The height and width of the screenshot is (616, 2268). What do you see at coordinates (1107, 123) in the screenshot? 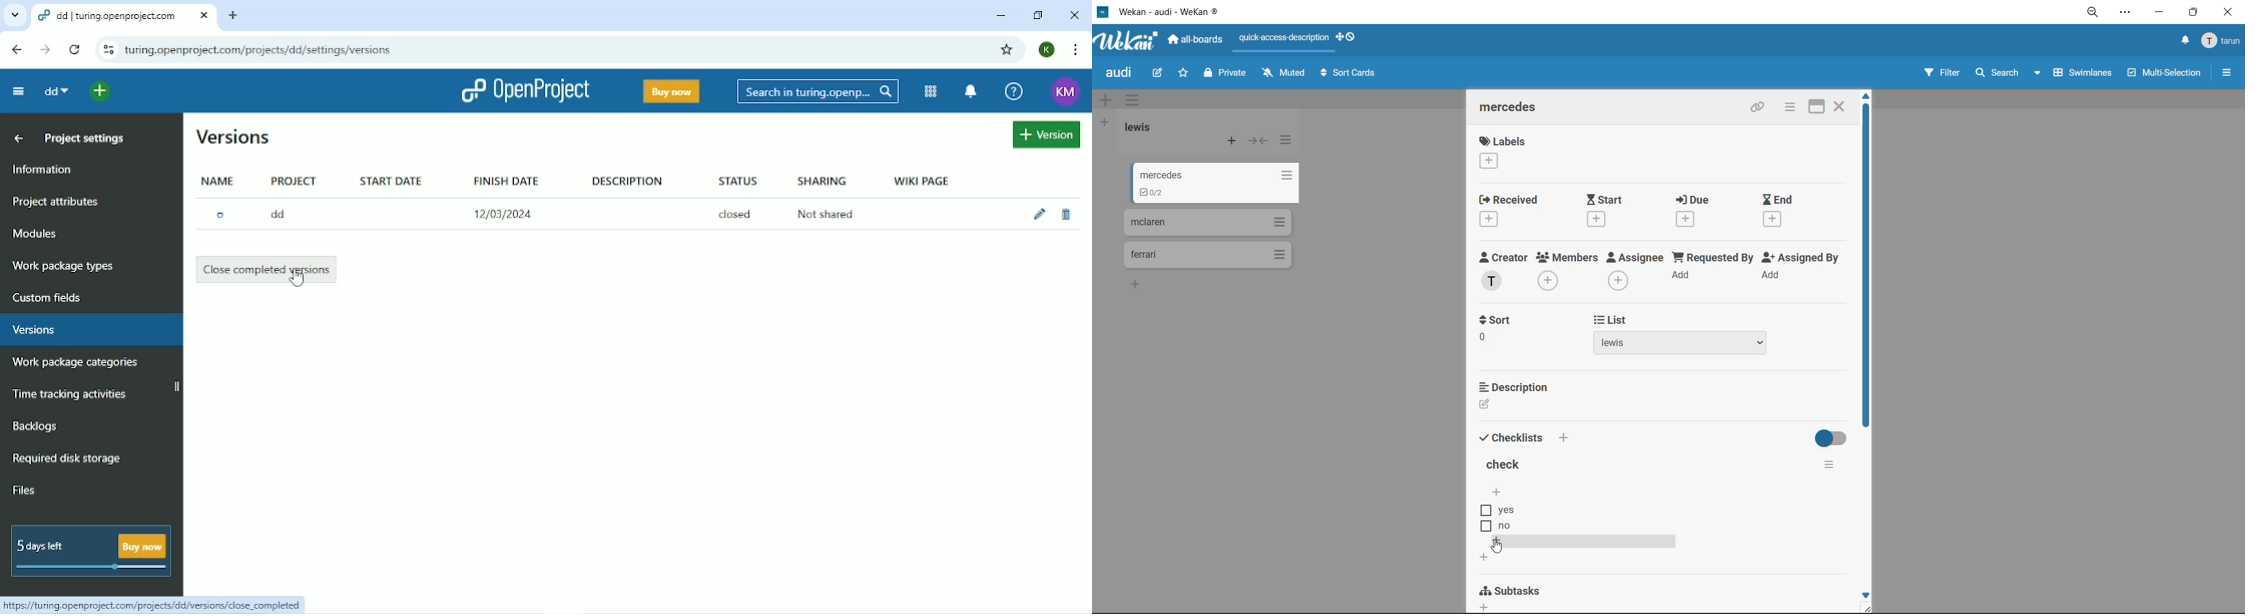
I see `add list` at bounding box center [1107, 123].